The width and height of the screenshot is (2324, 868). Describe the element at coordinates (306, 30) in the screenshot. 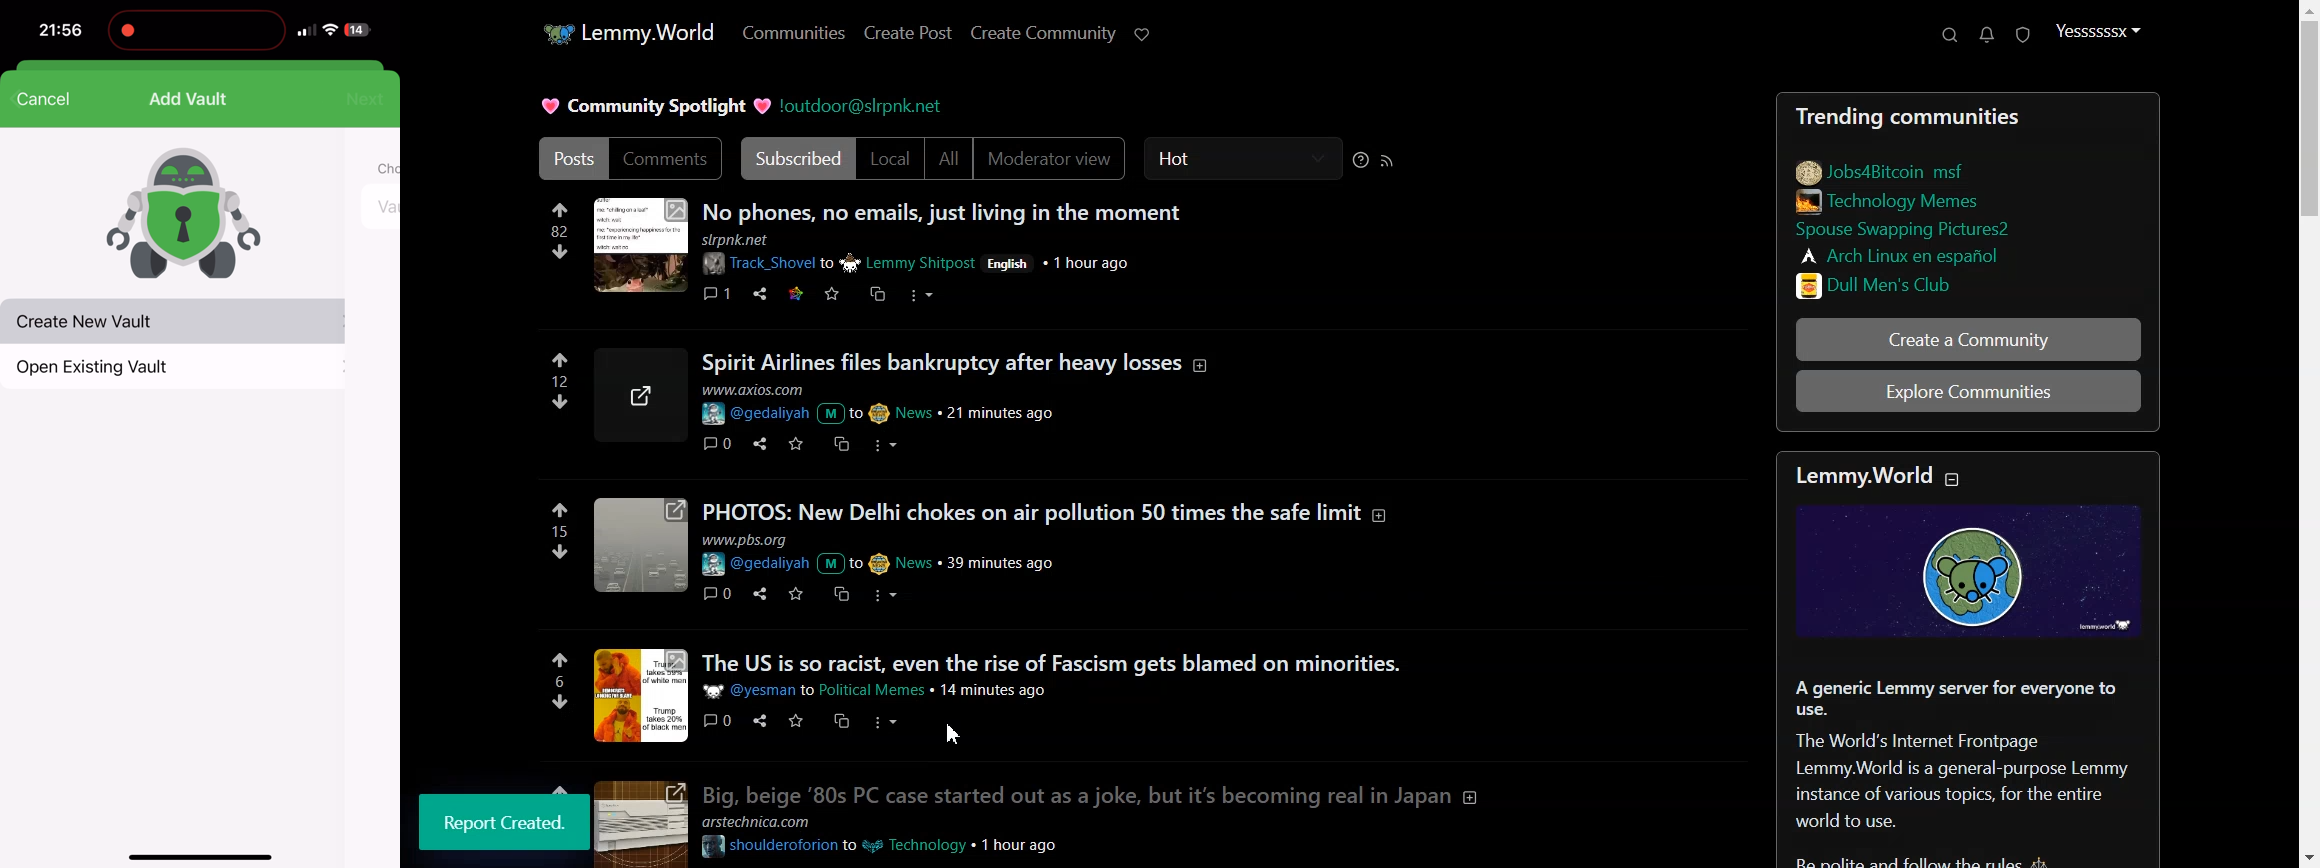

I see `signal` at that location.